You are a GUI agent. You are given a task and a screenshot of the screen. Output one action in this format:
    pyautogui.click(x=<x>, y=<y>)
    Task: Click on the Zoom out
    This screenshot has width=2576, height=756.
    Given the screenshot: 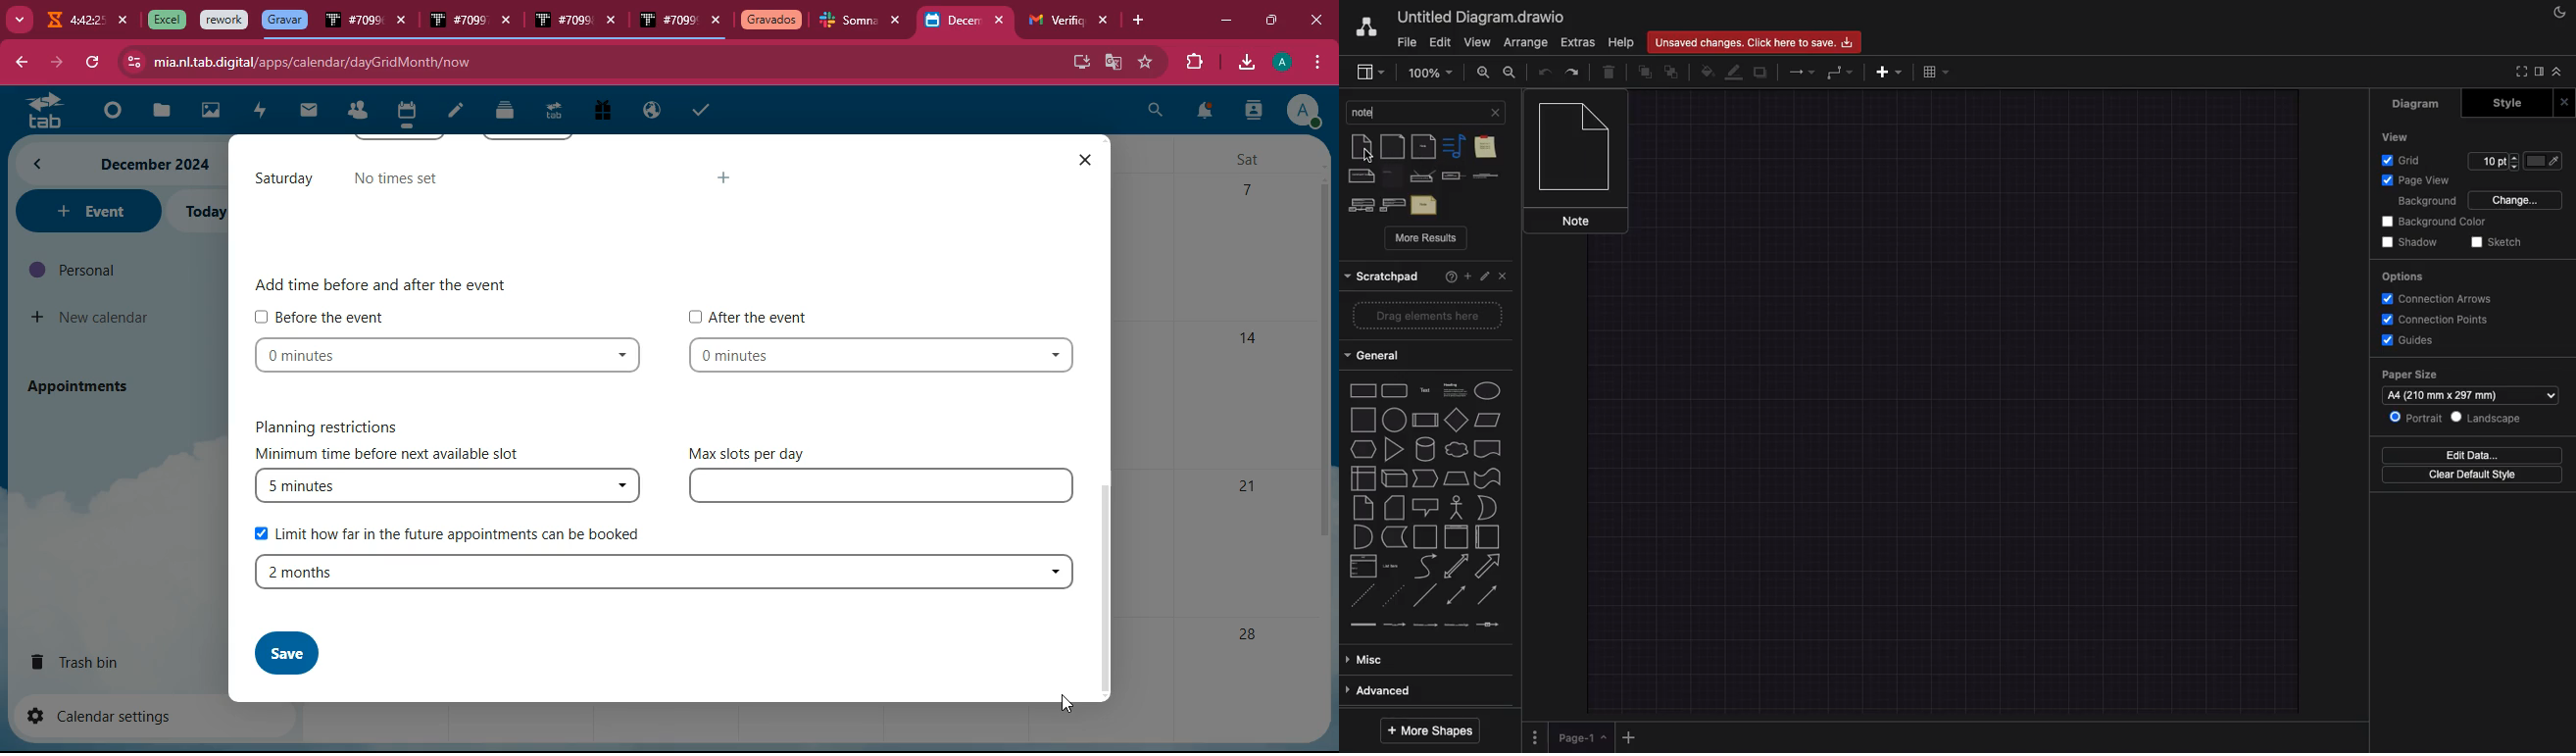 What is the action you would take?
    pyautogui.click(x=1512, y=71)
    